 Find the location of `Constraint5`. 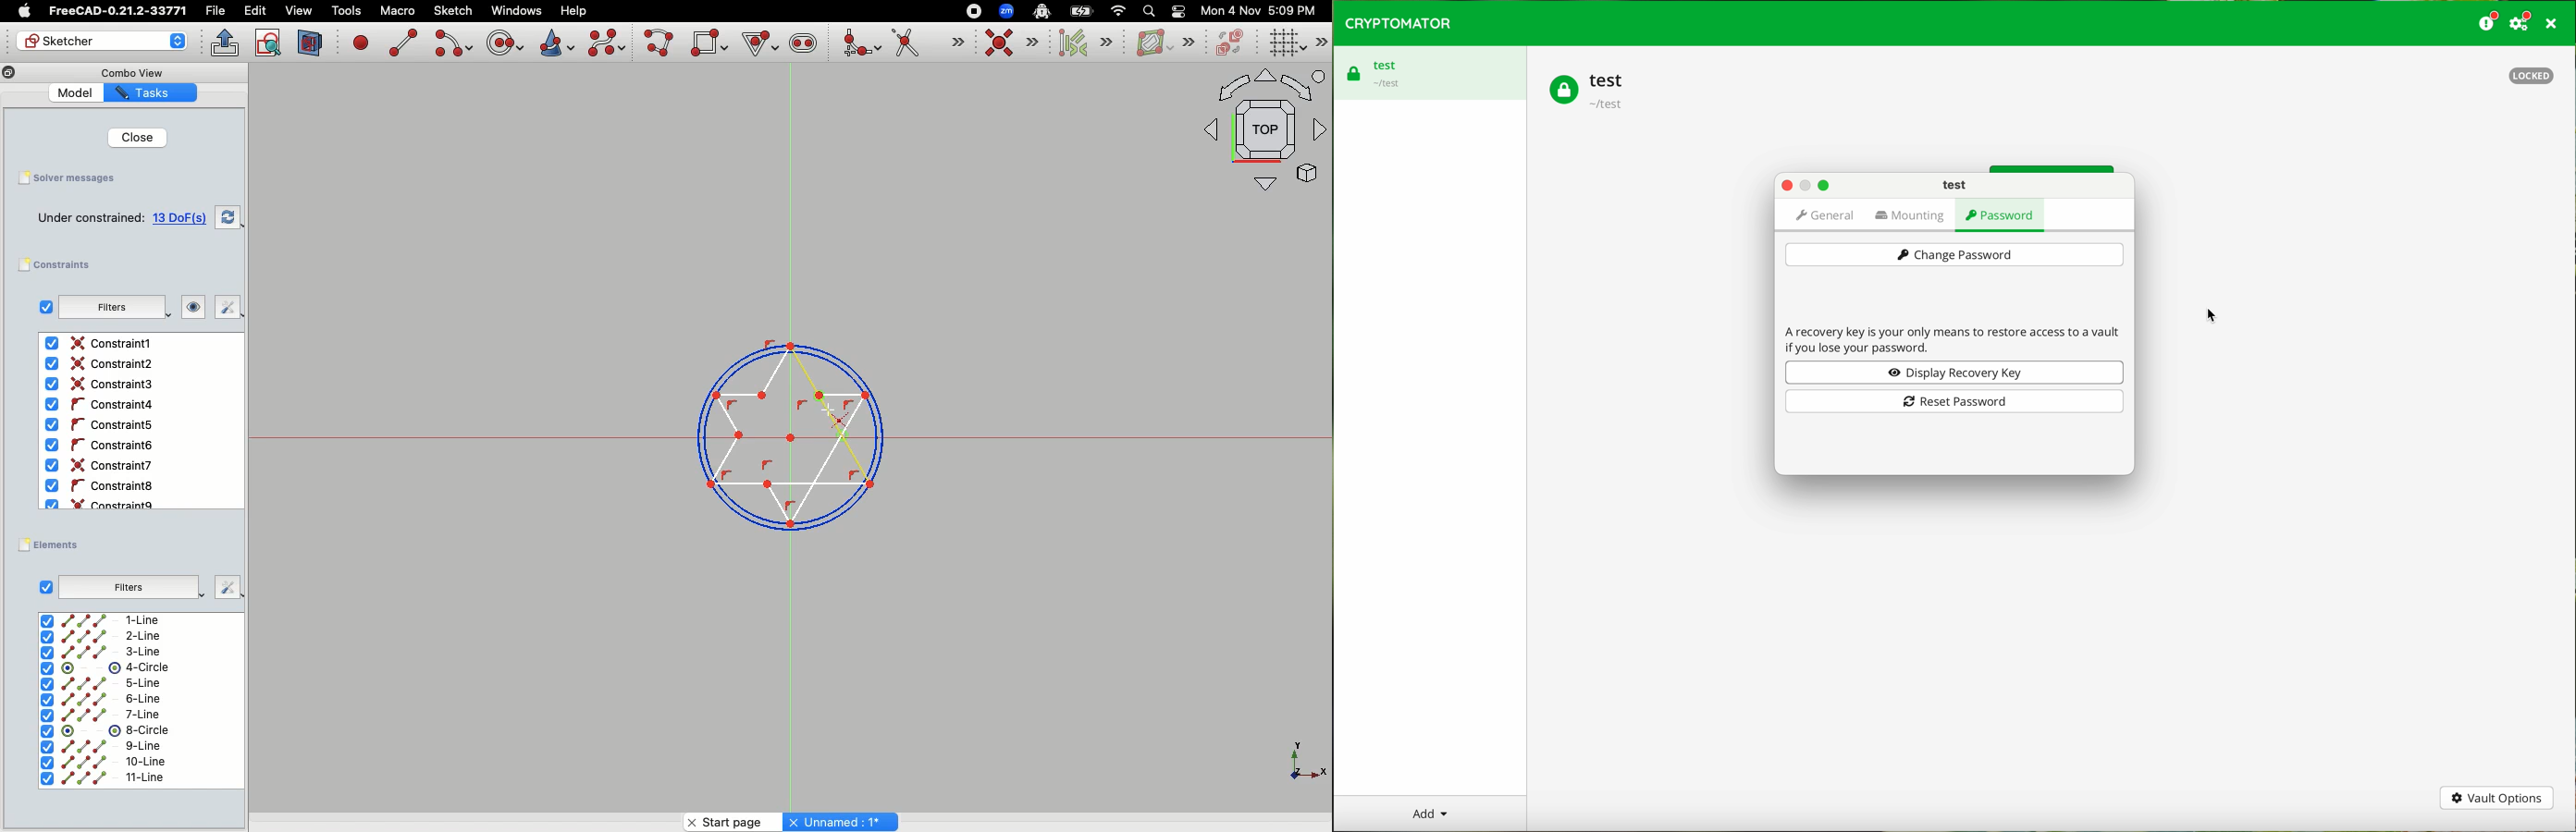

Constraint5 is located at coordinates (99, 425).